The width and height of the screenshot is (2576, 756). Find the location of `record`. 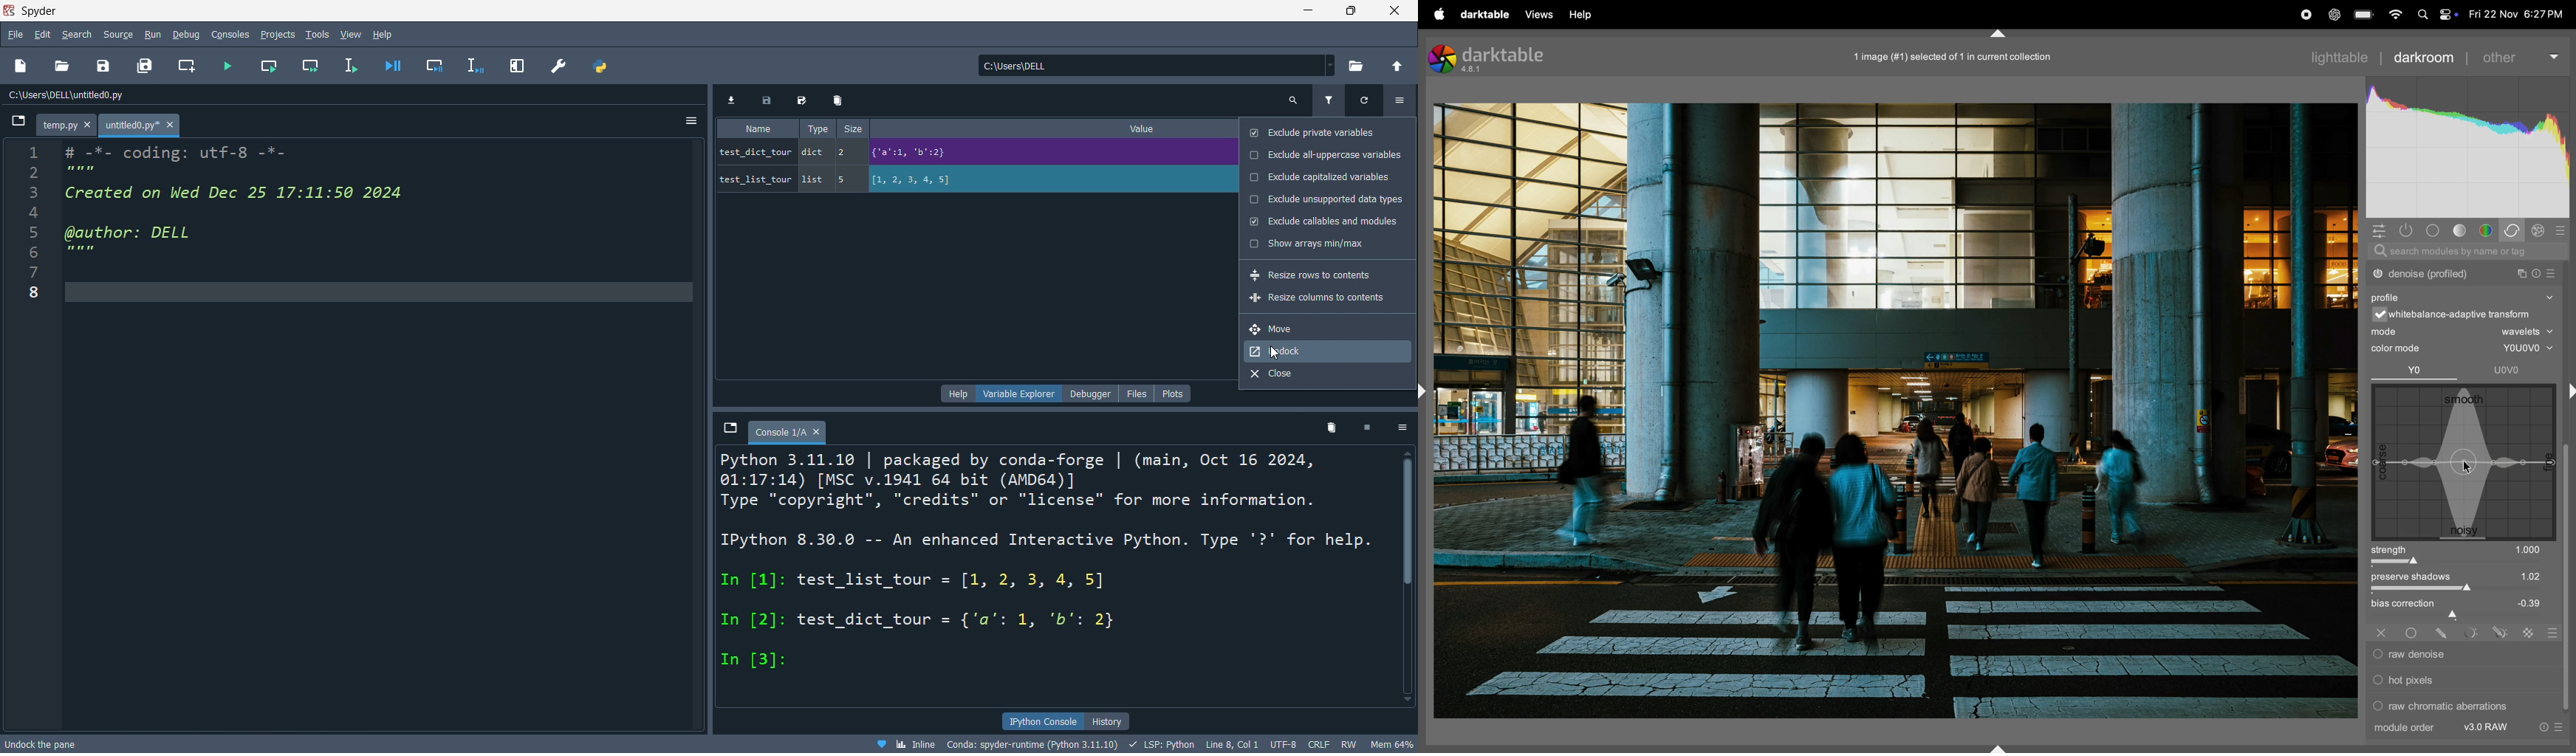

record is located at coordinates (2306, 13).